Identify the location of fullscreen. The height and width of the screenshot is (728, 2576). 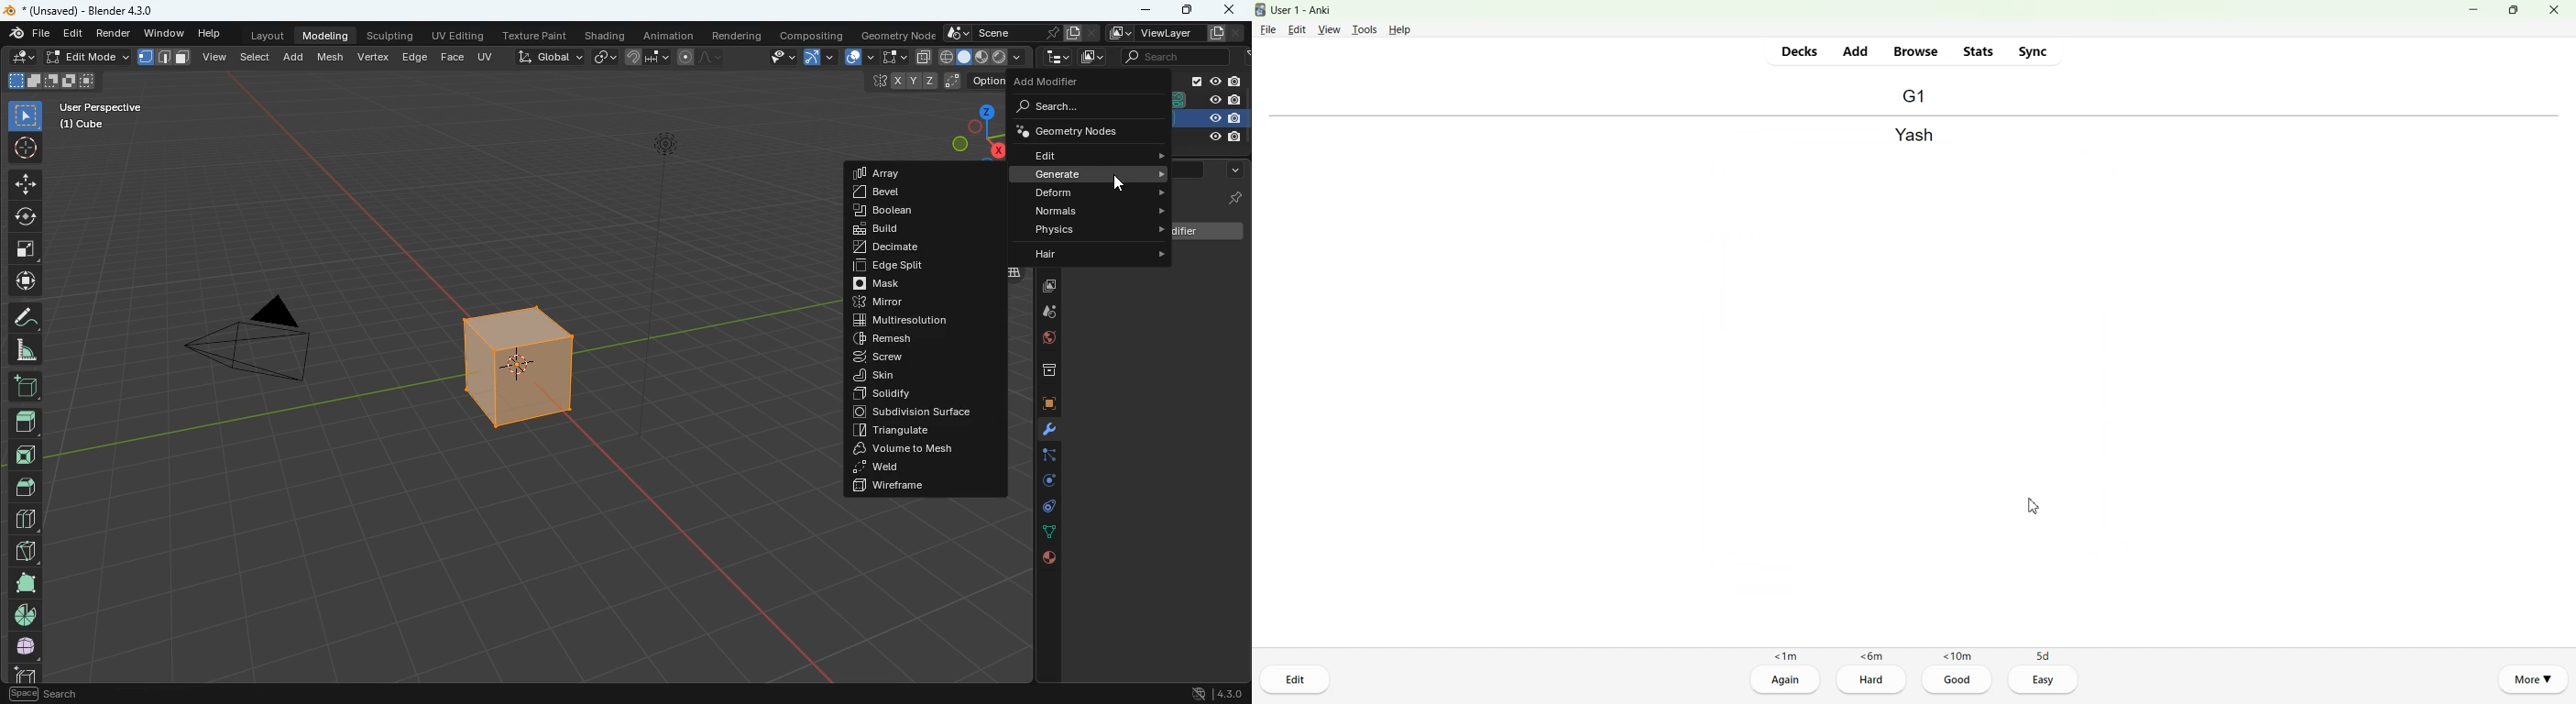
(888, 56).